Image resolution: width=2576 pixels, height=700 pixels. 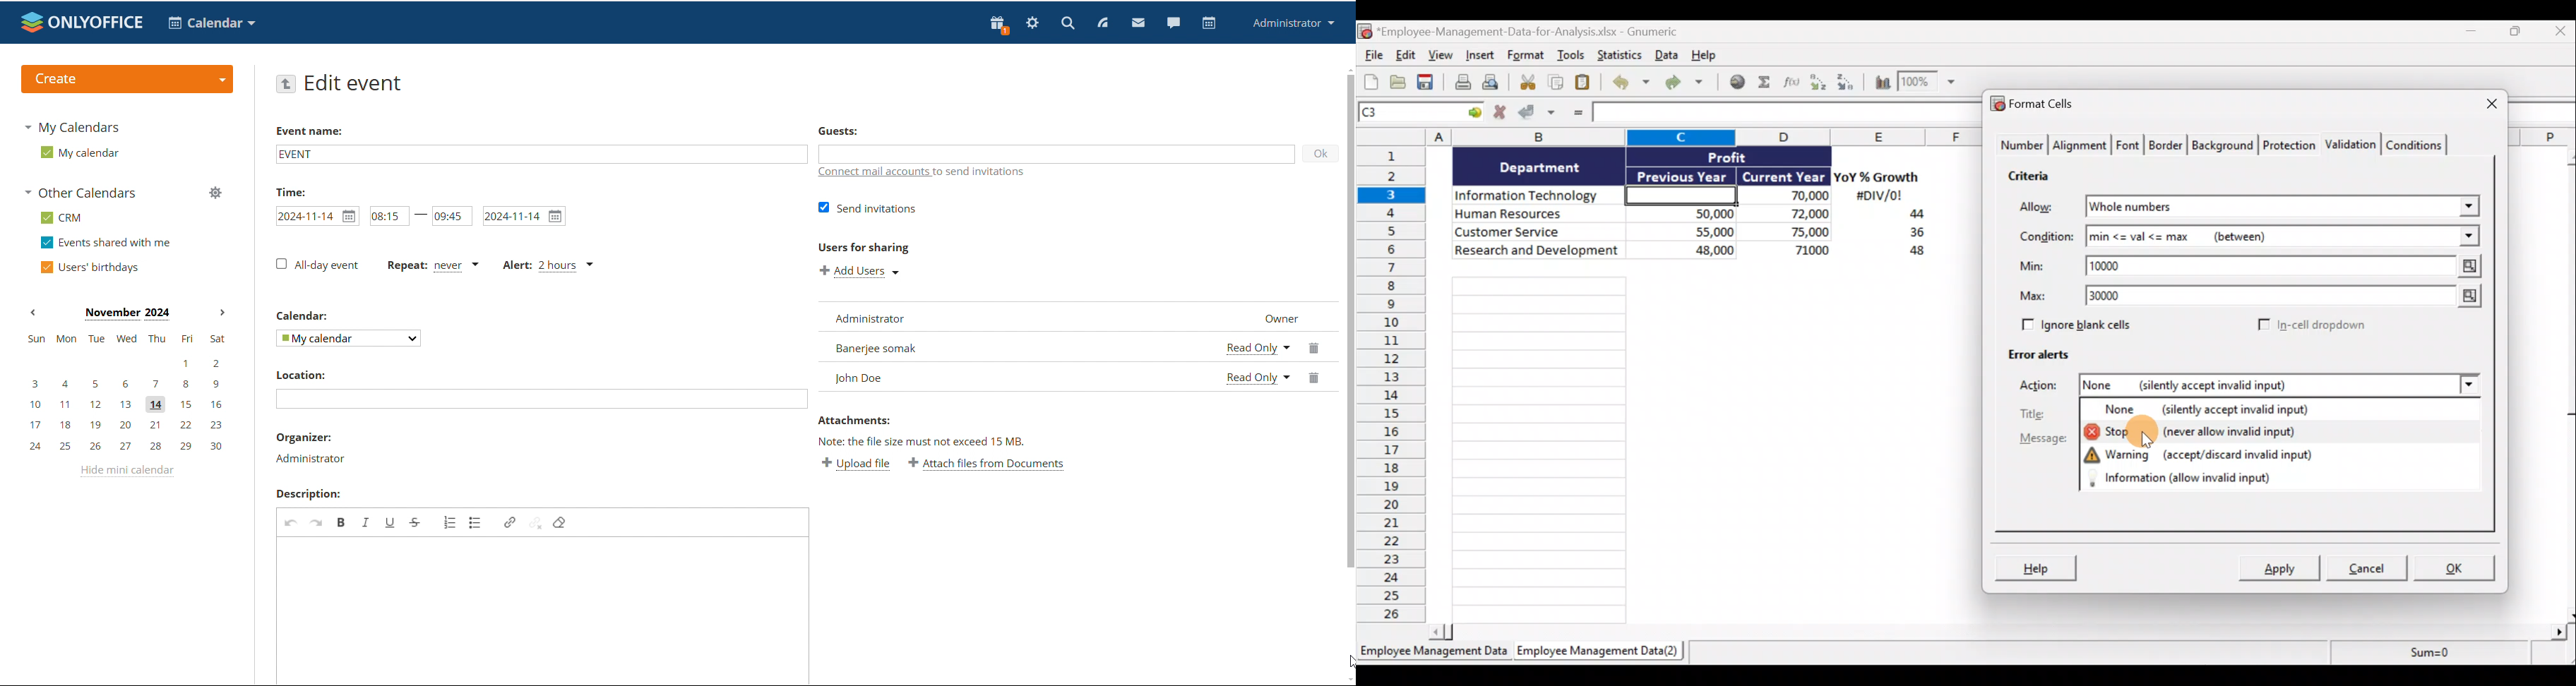 What do you see at coordinates (2081, 145) in the screenshot?
I see `Alignment` at bounding box center [2081, 145].